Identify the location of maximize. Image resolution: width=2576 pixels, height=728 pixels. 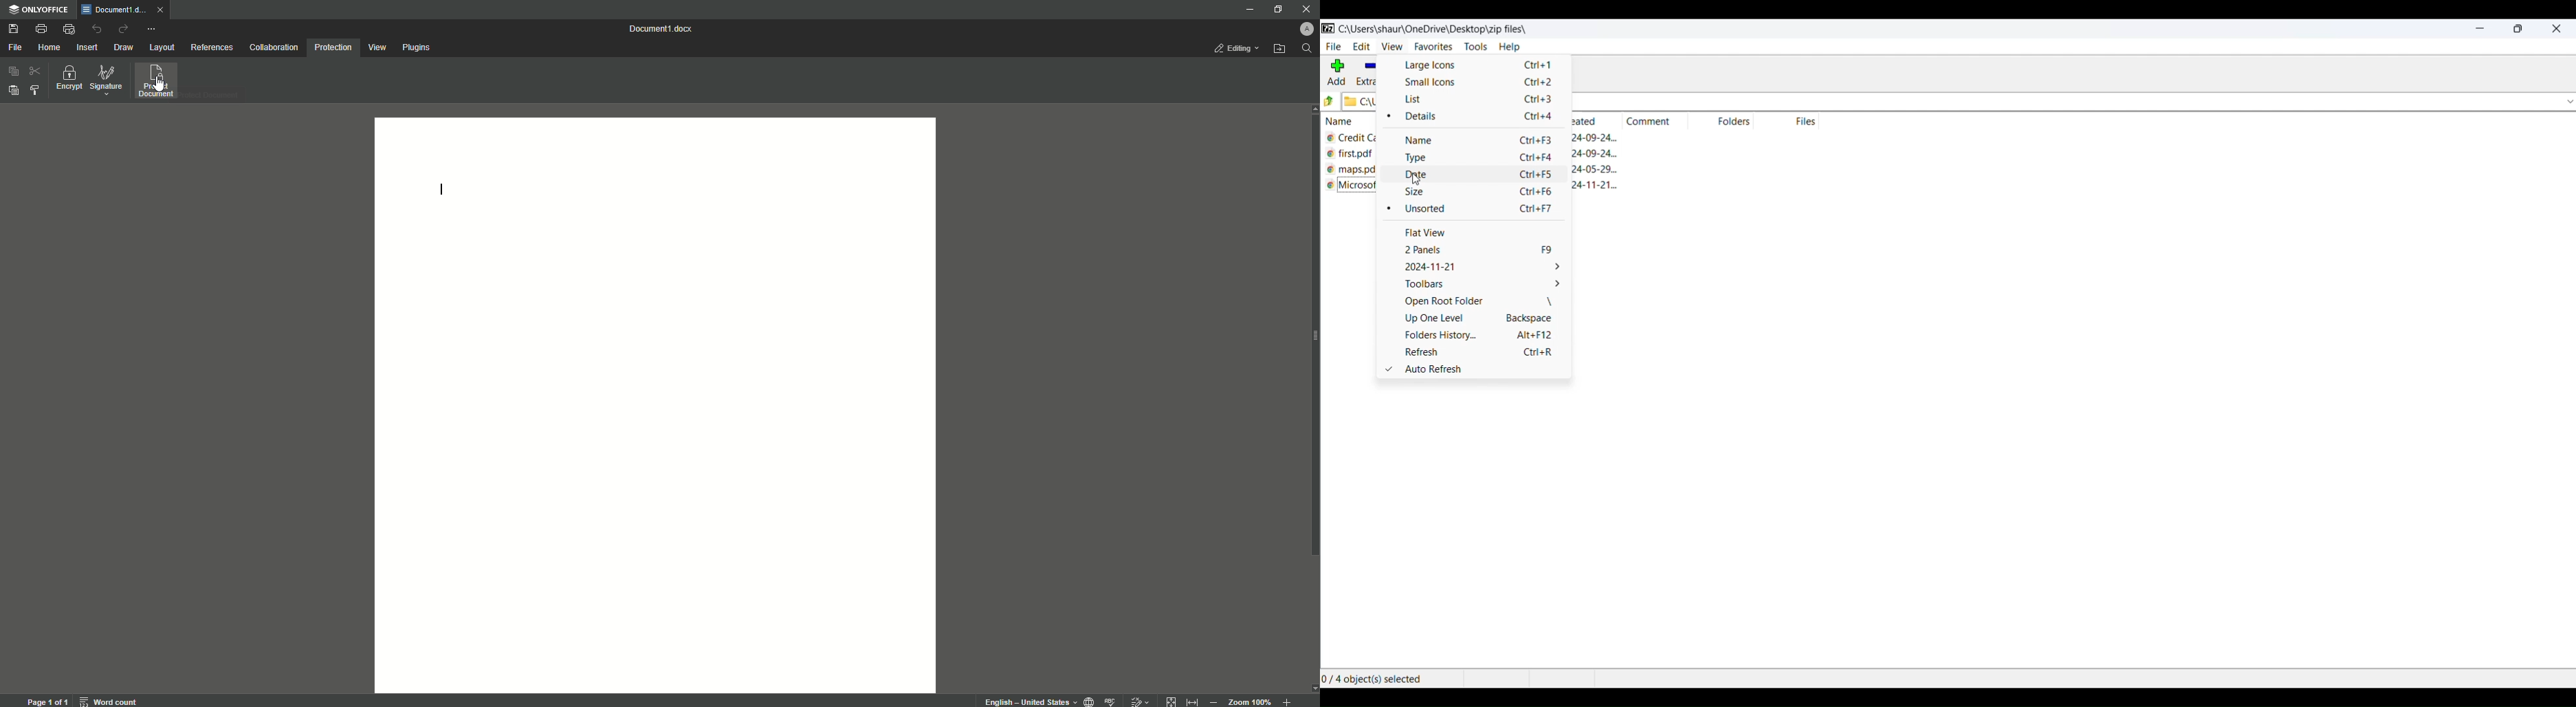
(2520, 29).